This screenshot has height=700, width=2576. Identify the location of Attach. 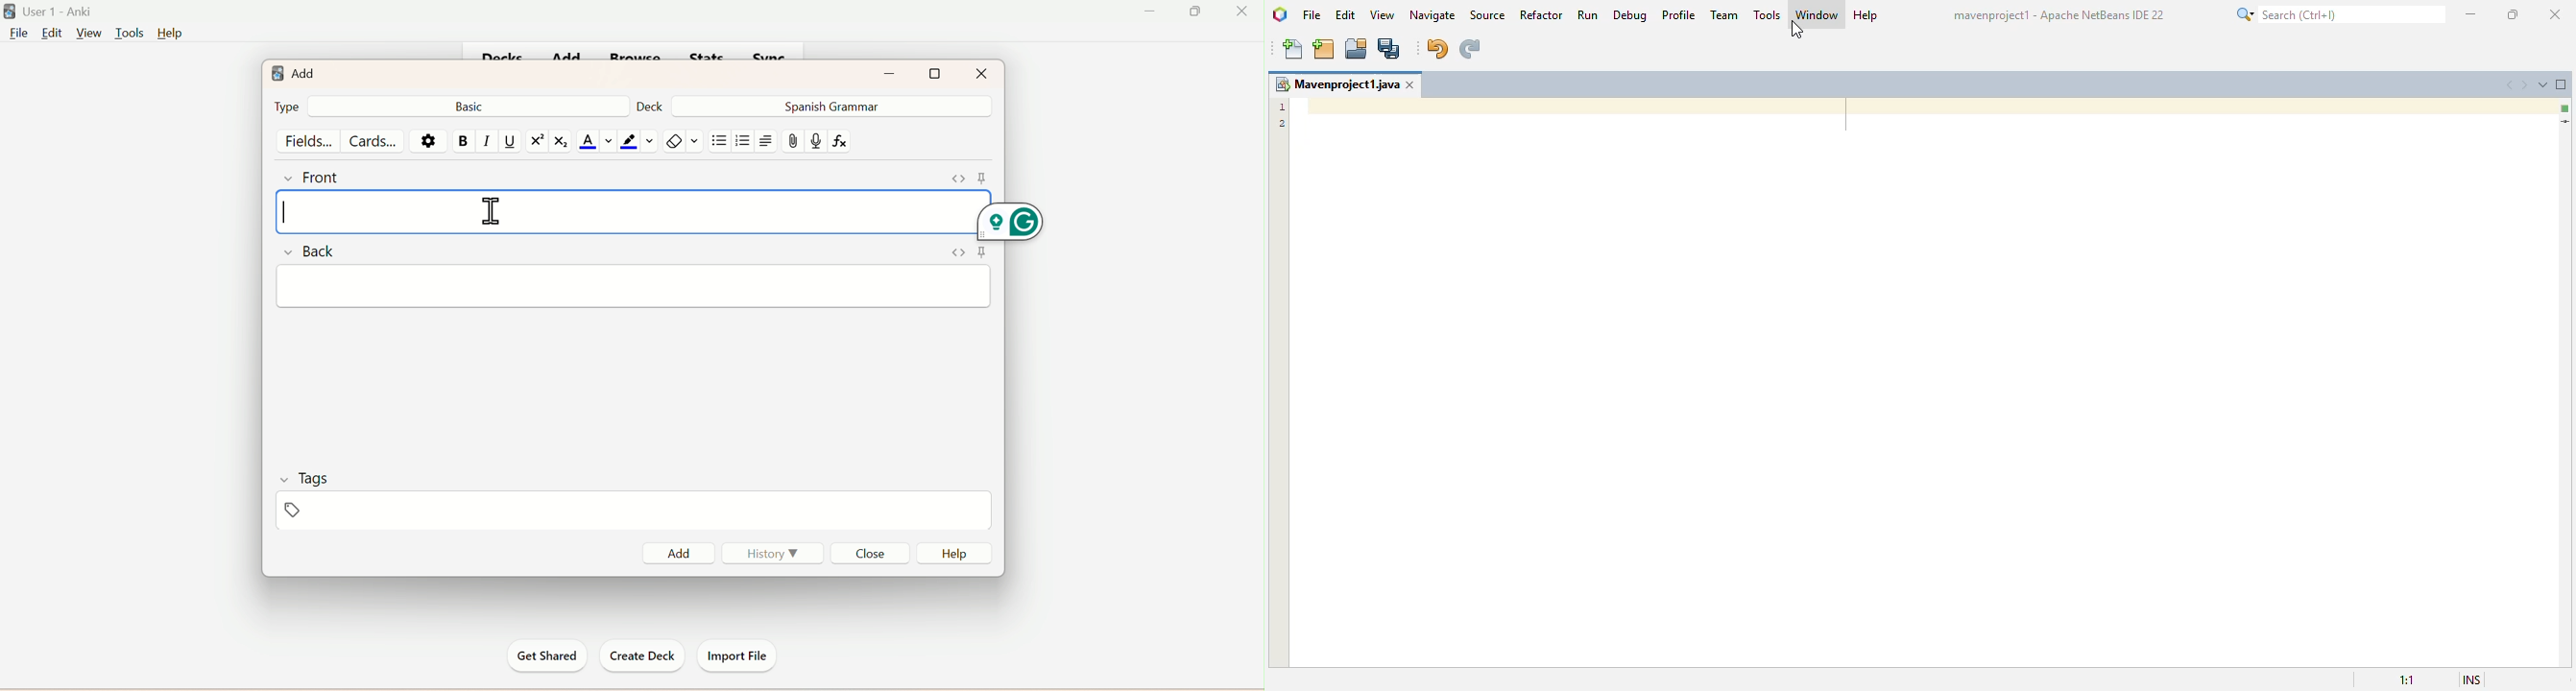
(795, 142).